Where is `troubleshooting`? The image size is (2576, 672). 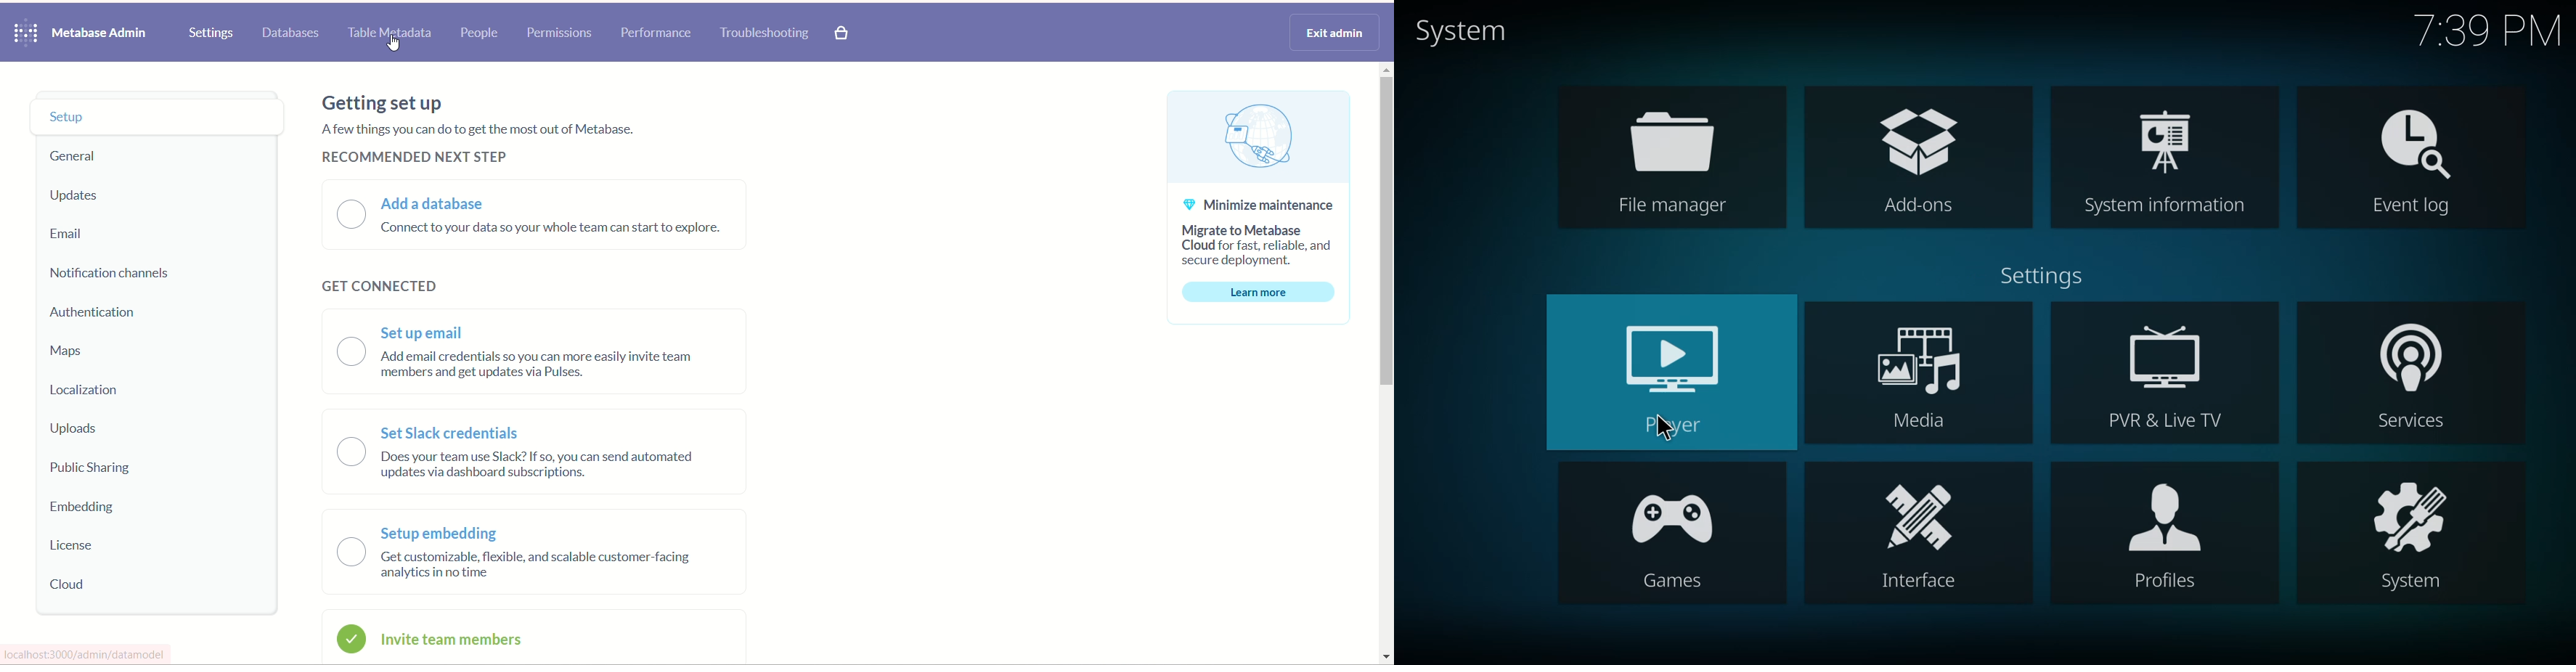 troubleshooting is located at coordinates (767, 33).